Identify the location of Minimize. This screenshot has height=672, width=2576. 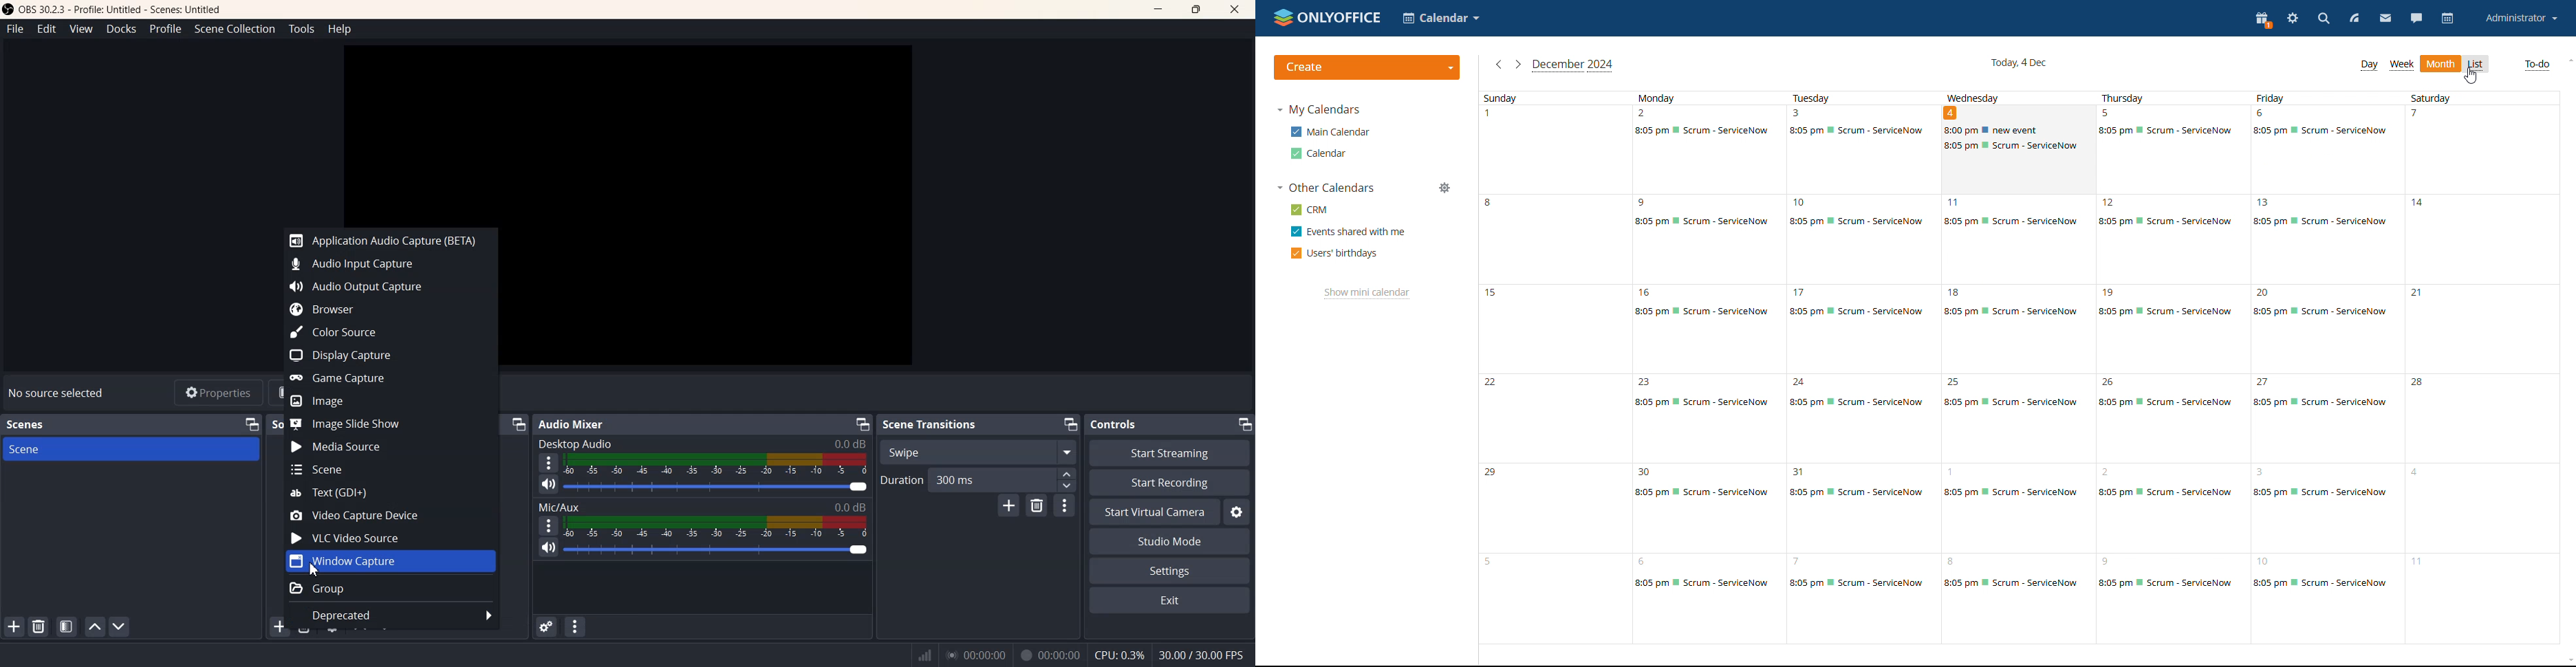
(1071, 424).